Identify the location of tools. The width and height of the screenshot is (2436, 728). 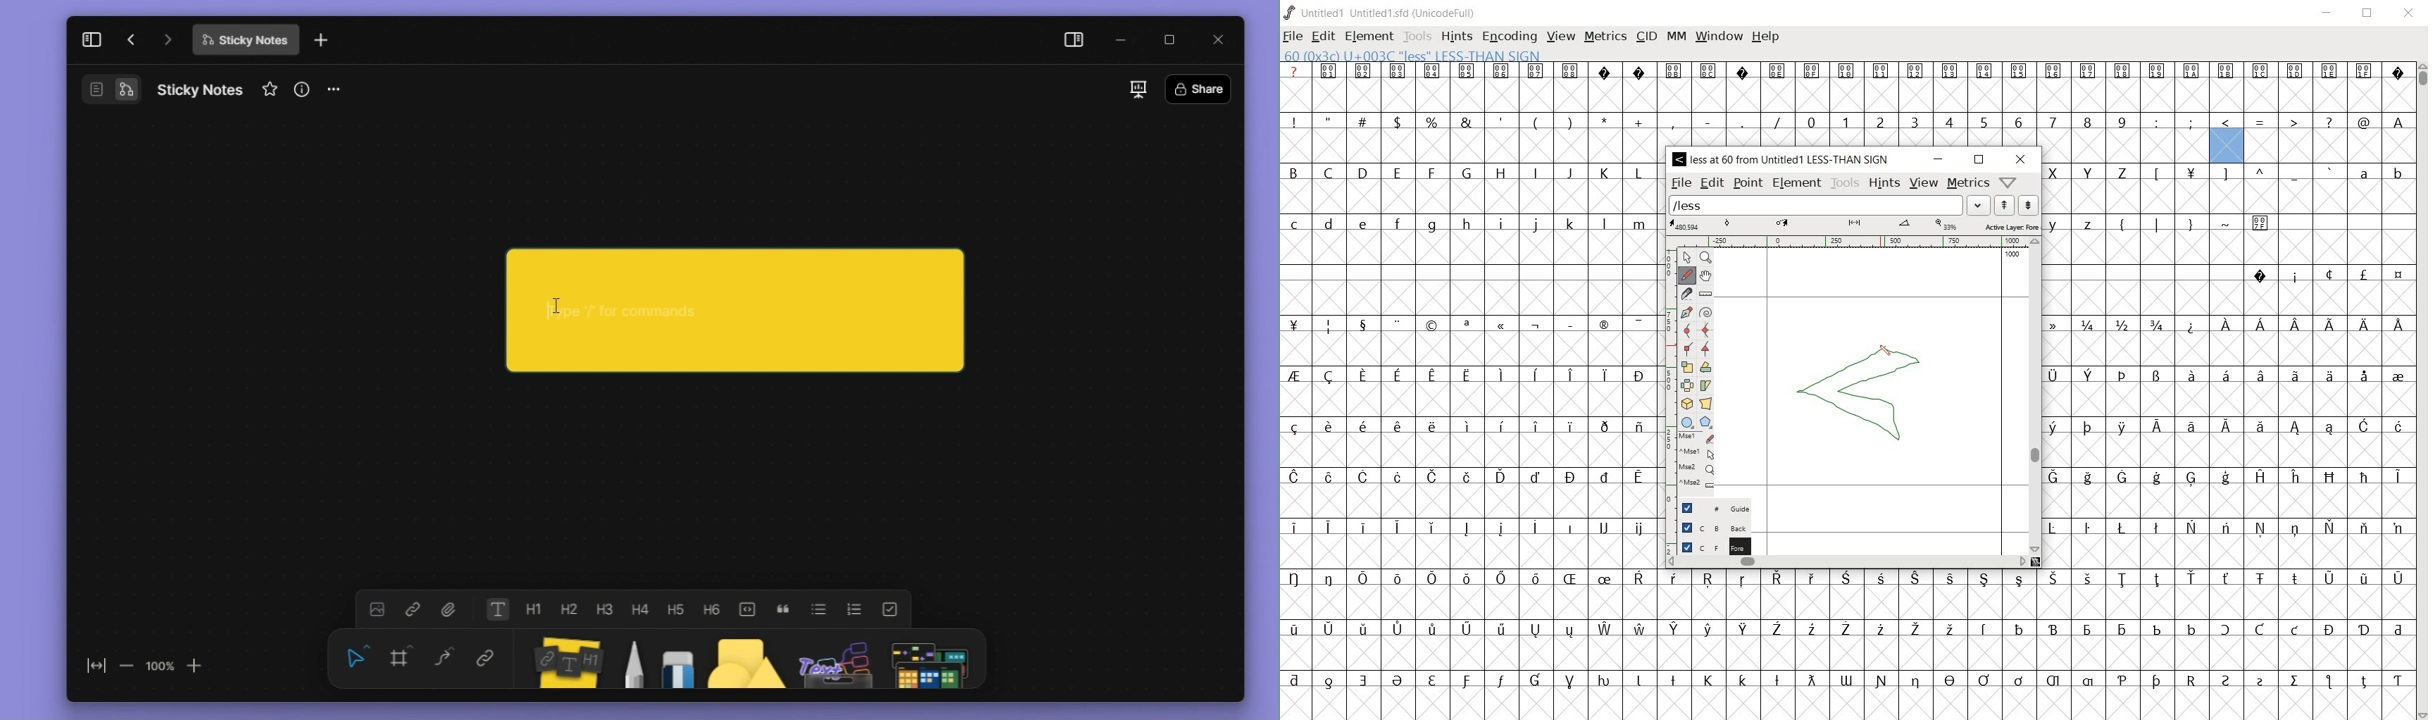
(1417, 35).